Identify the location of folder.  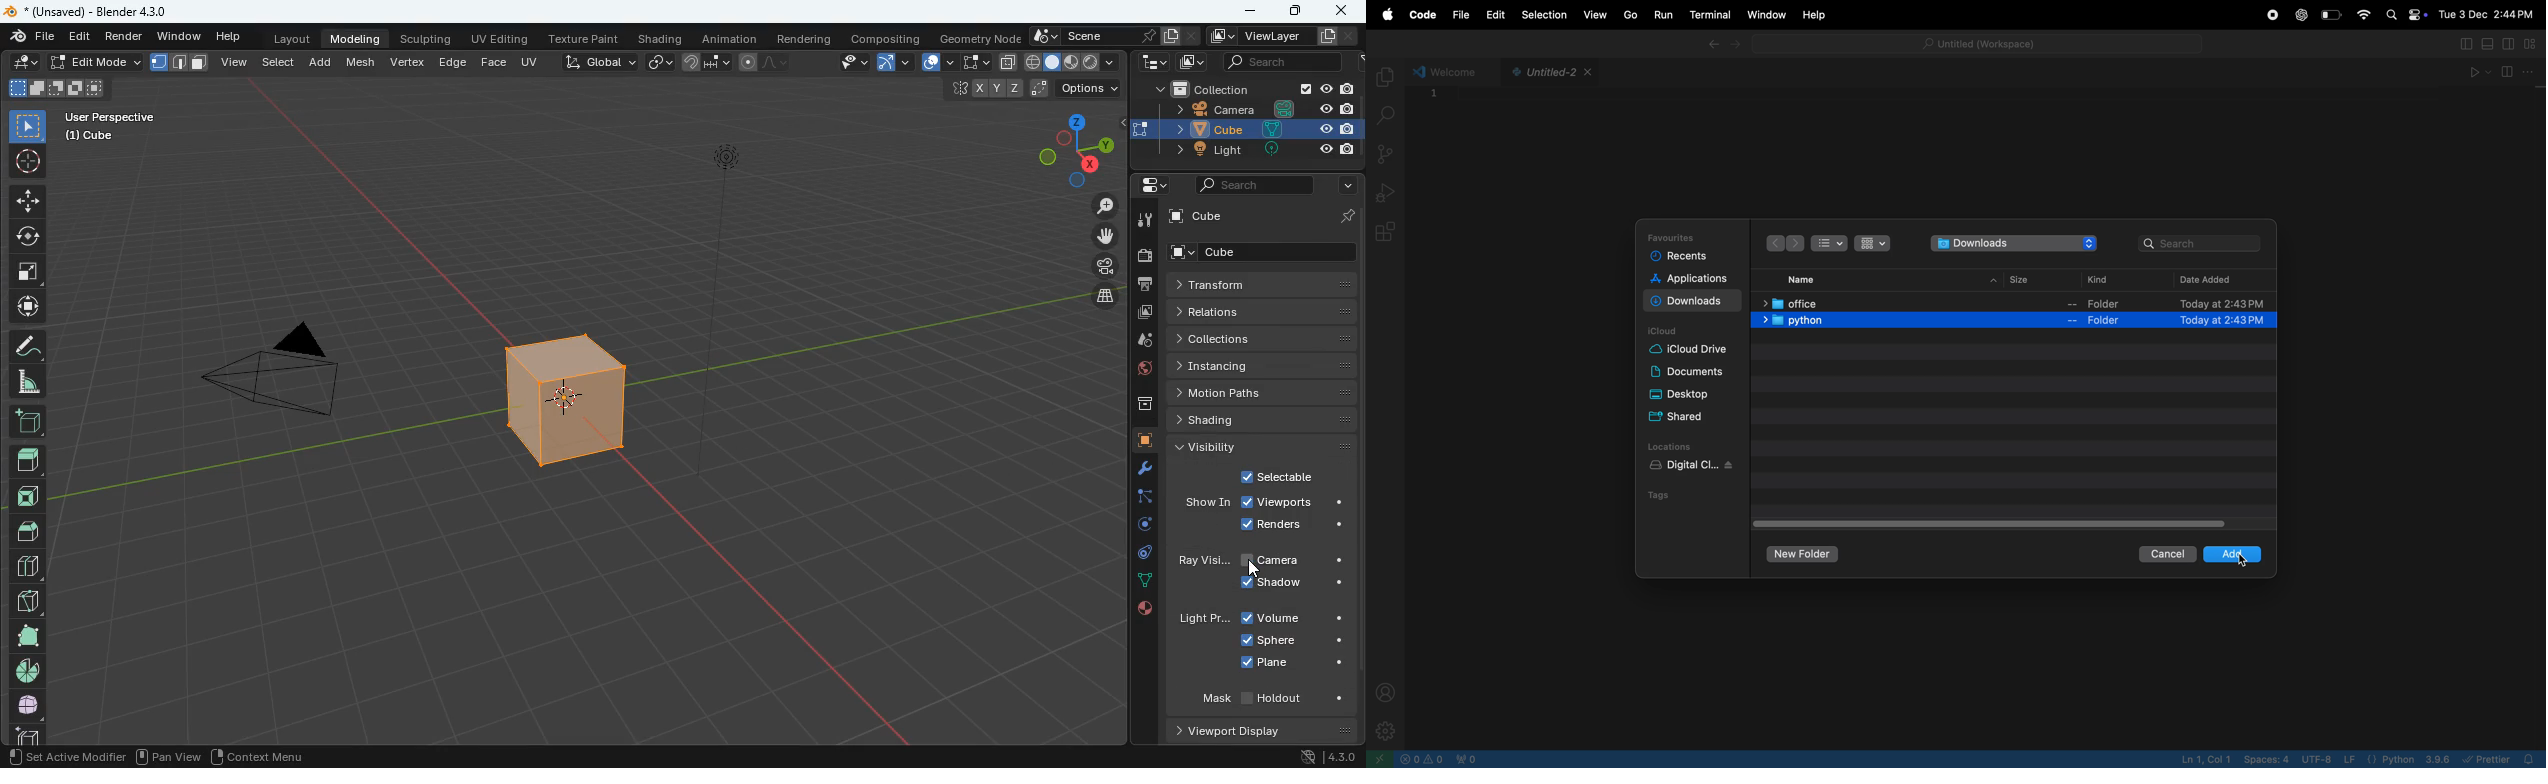
(2098, 304).